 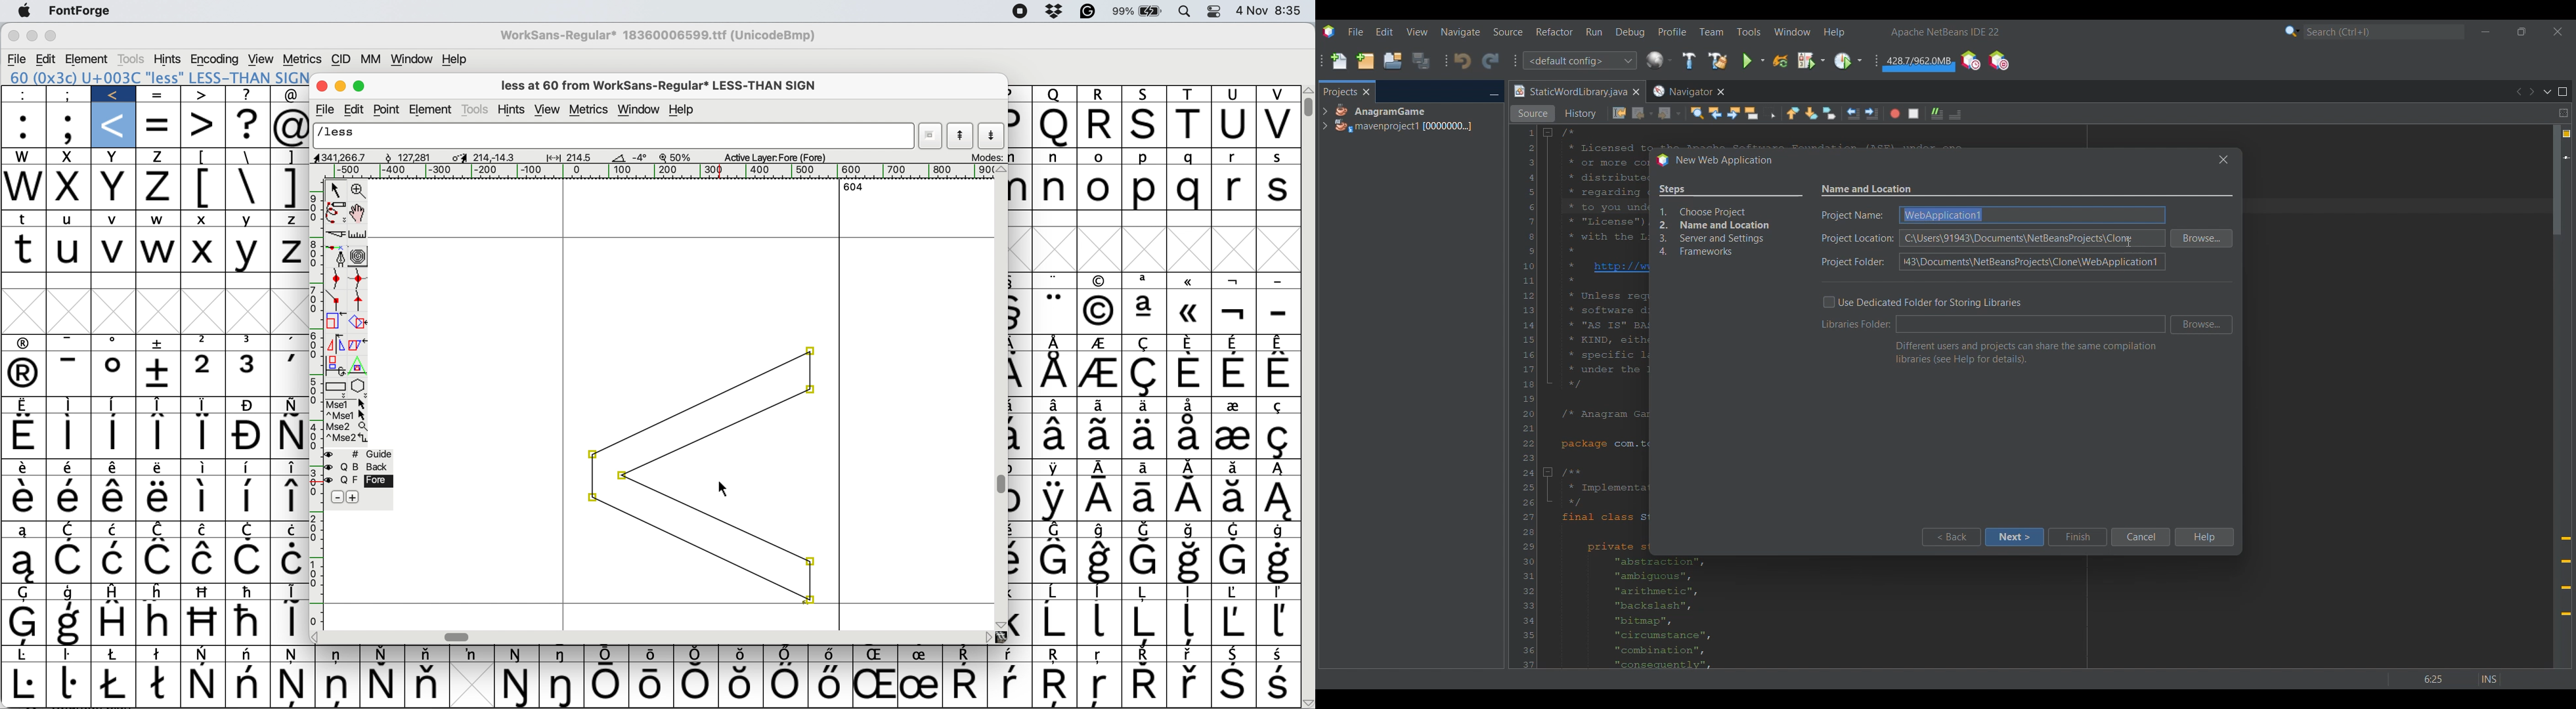 I want to click on measure distance, so click(x=359, y=233).